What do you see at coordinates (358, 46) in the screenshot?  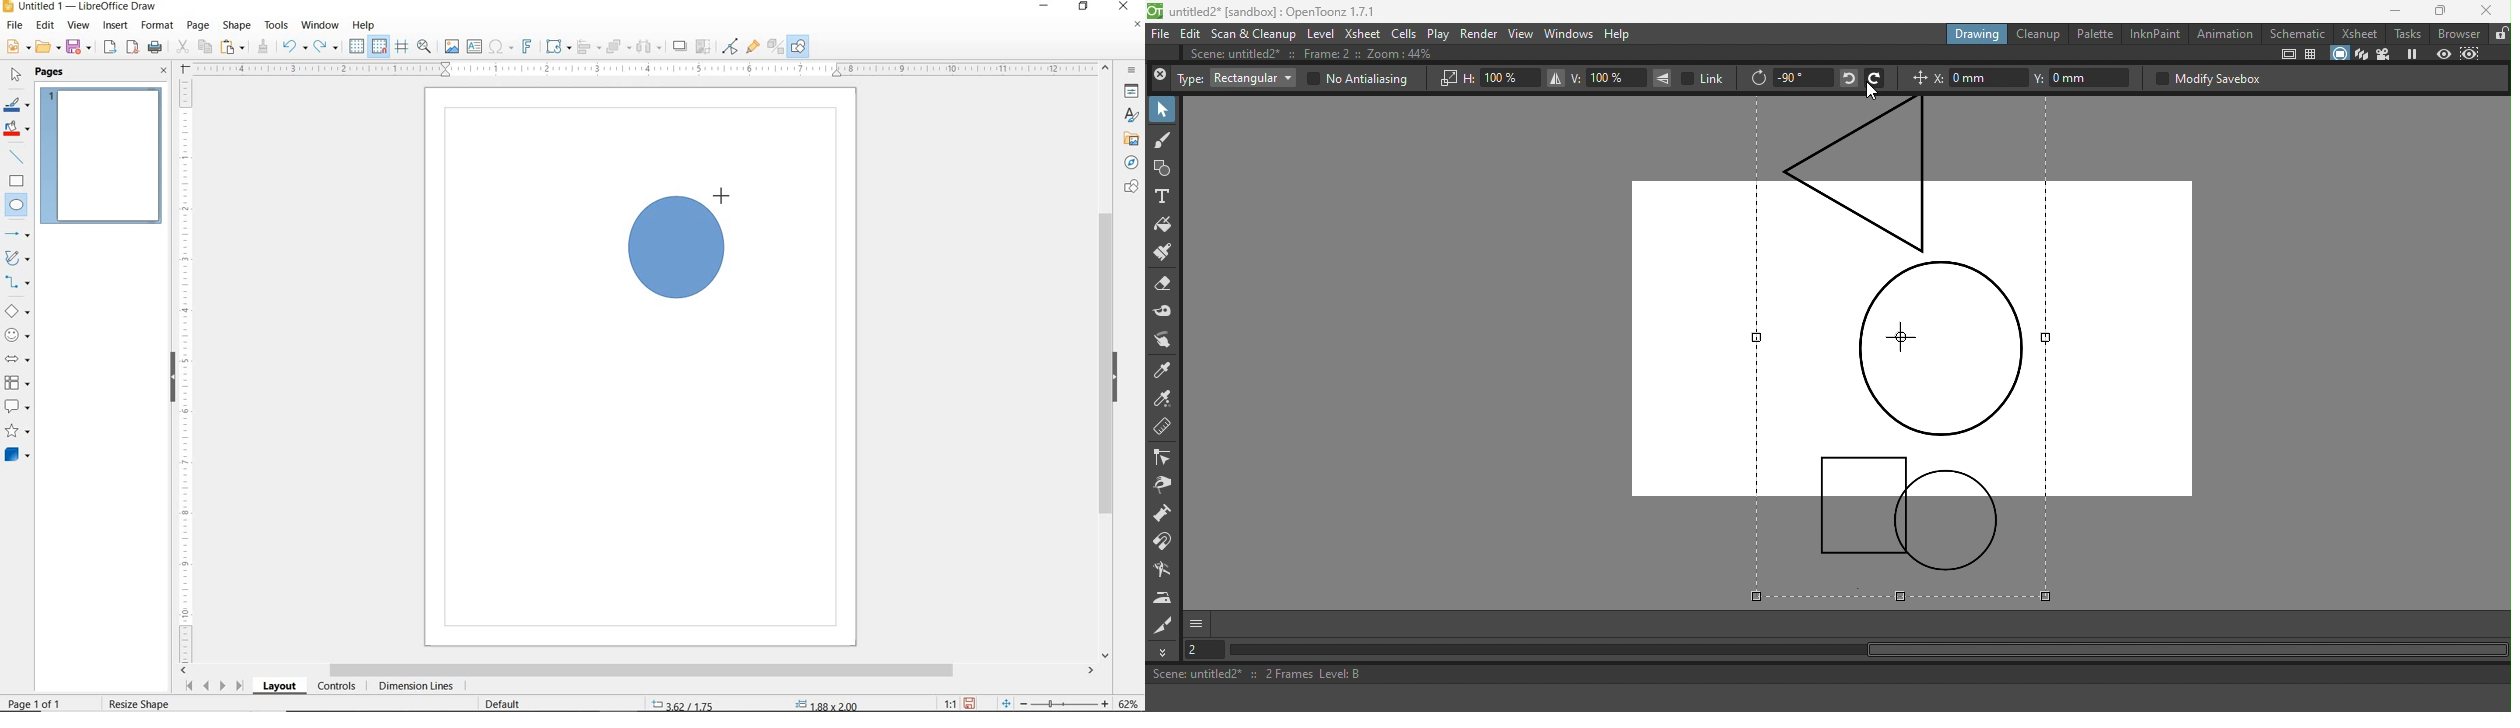 I see `DISPLAY GRID` at bounding box center [358, 46].